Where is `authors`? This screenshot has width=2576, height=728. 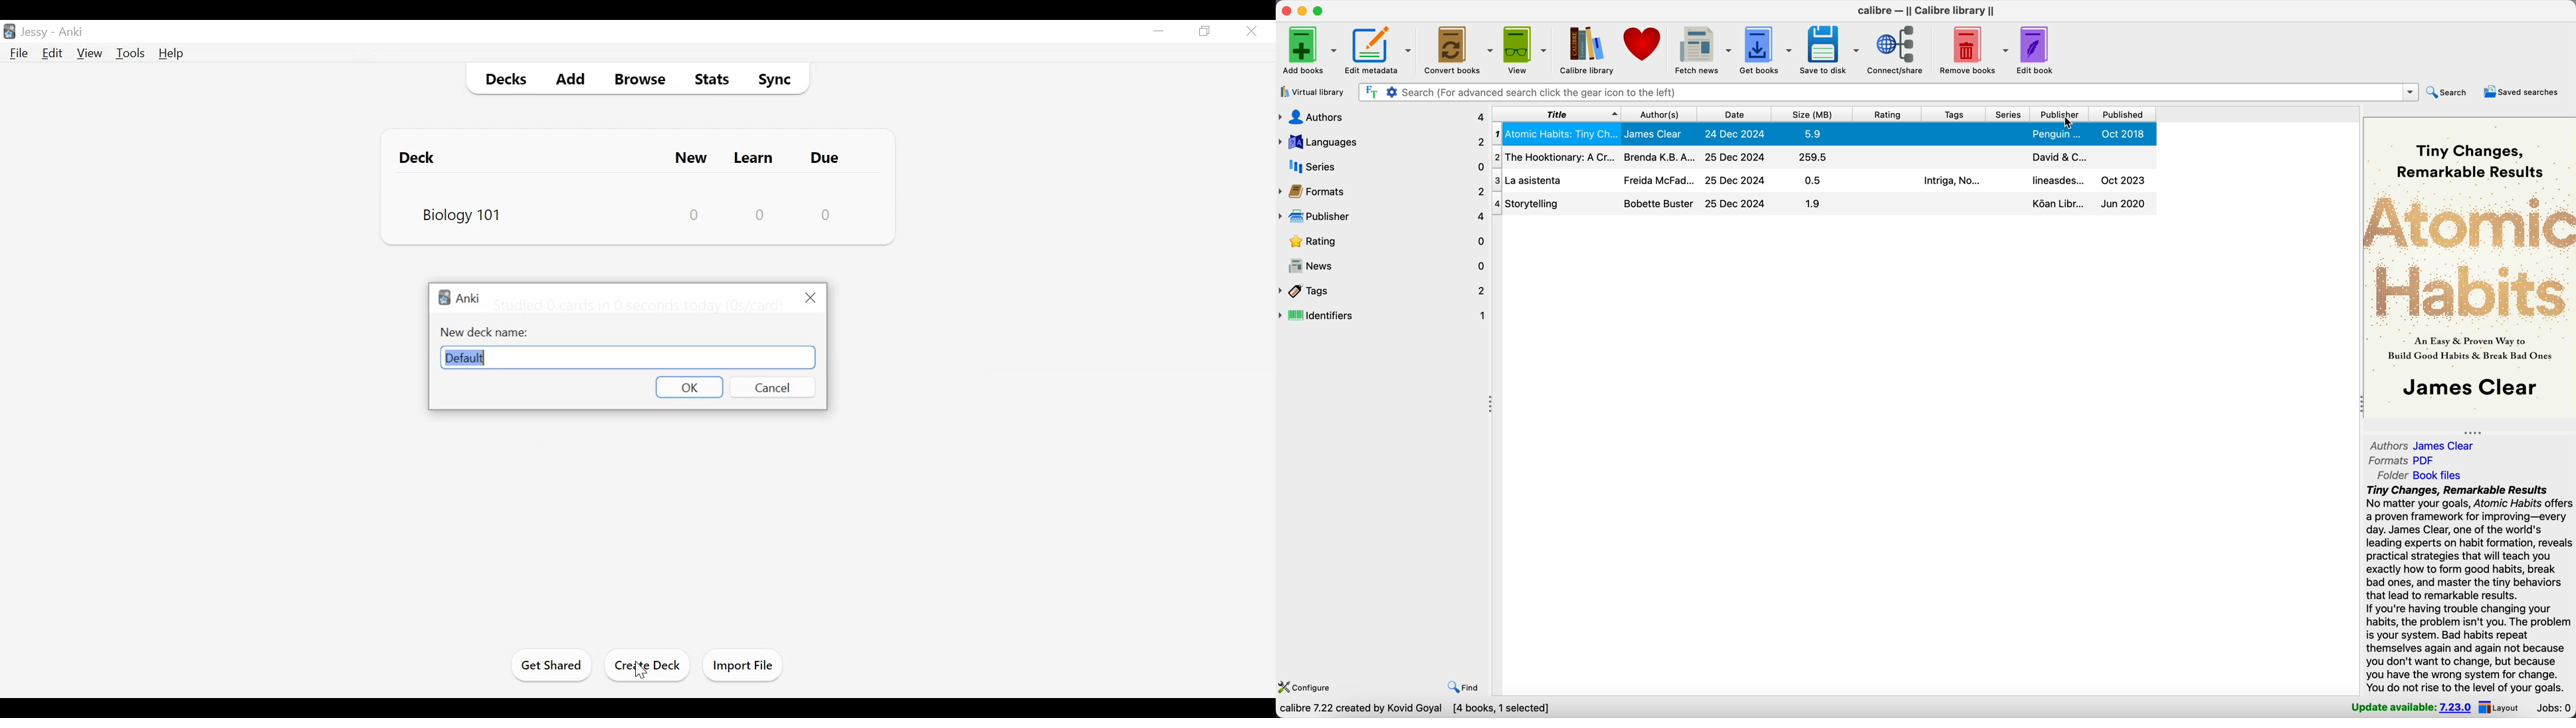 authors is located at coordinates (1660, 114).